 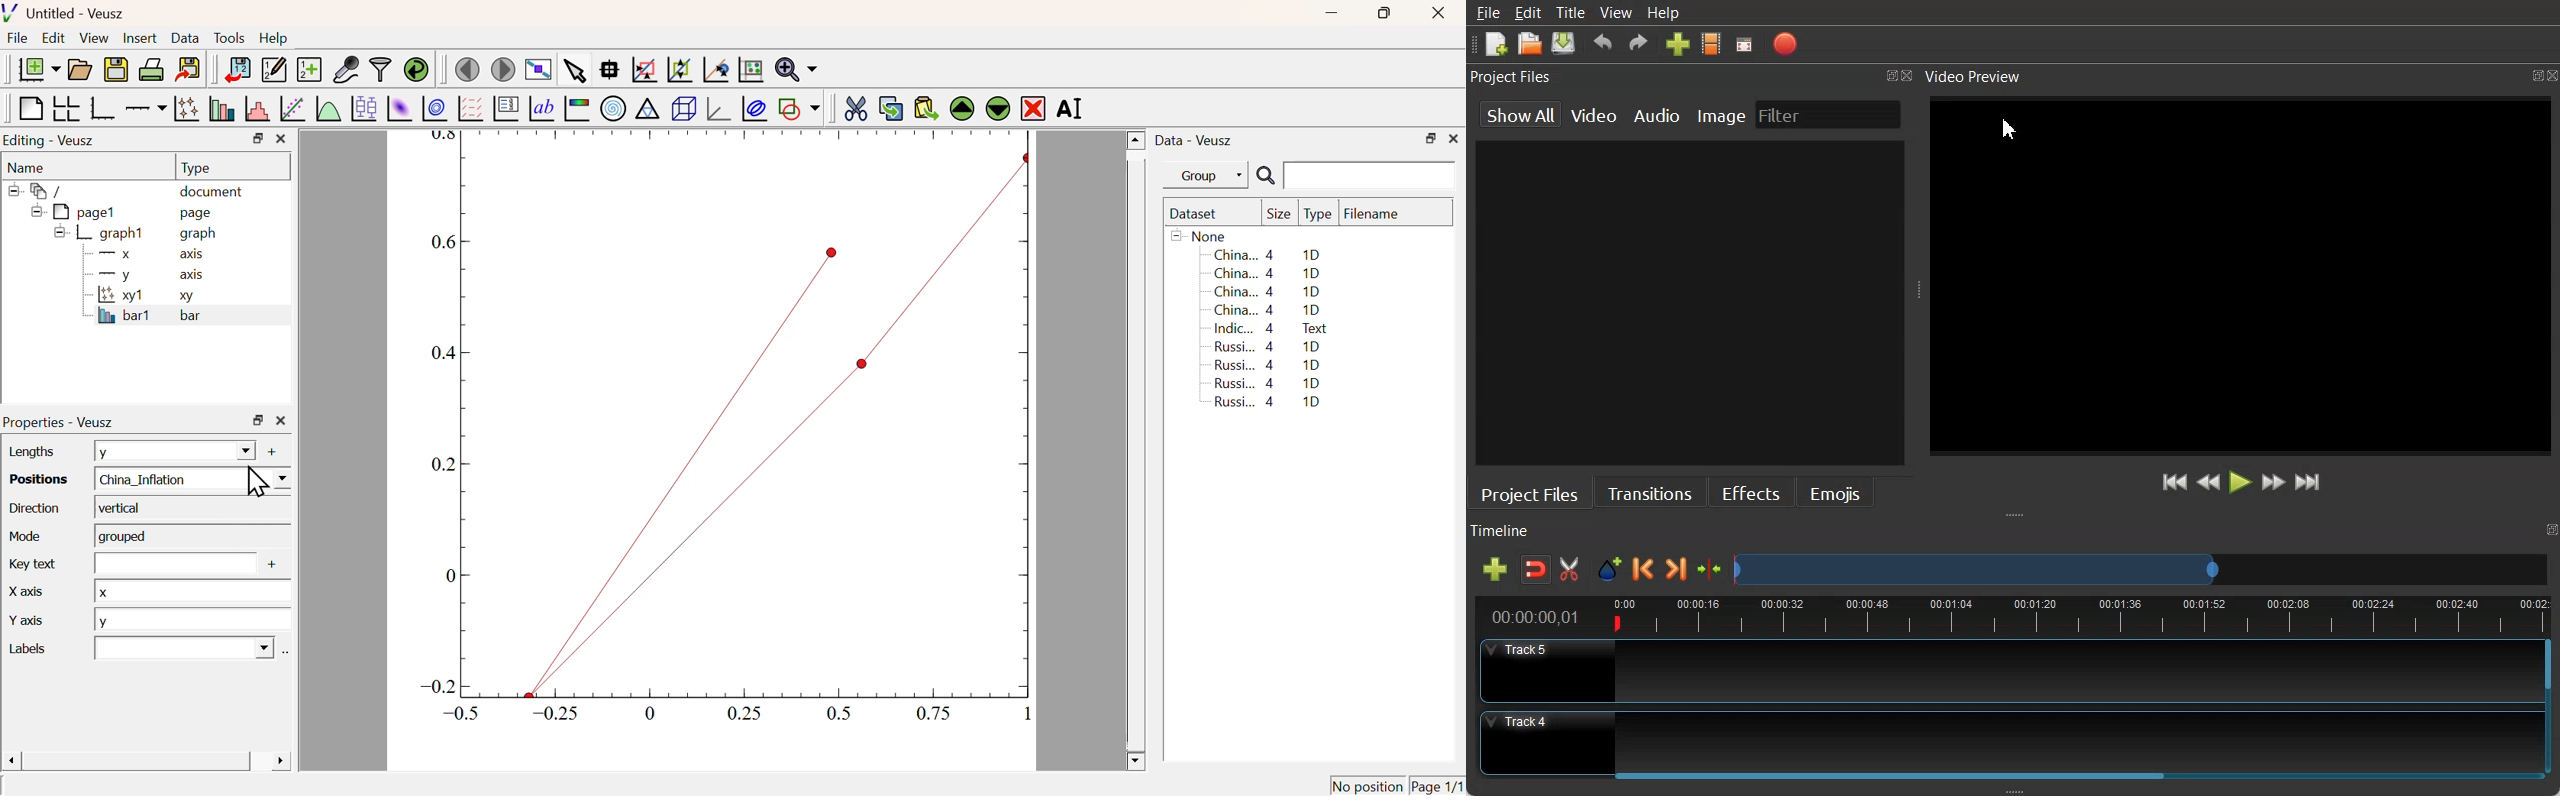 I want to click on Open a document, so click(x=79, y=70).